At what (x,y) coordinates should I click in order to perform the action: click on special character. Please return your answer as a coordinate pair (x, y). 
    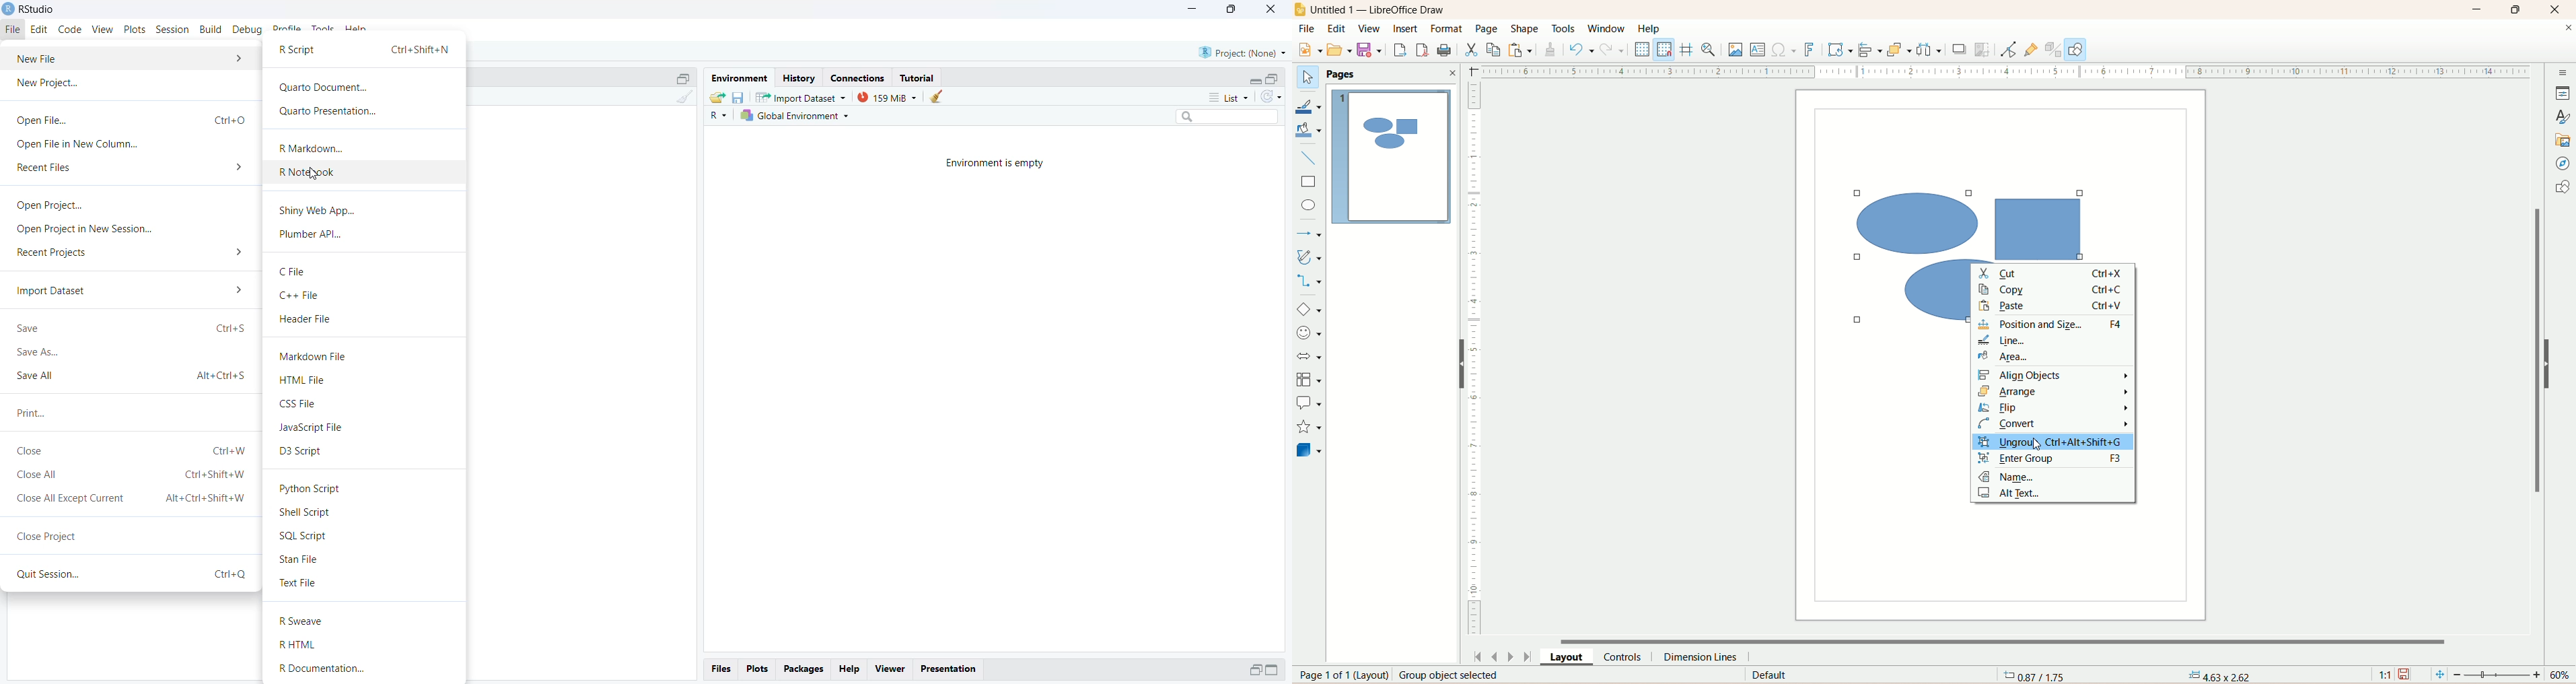
    Looking at the image, I should click on (1786, 51).